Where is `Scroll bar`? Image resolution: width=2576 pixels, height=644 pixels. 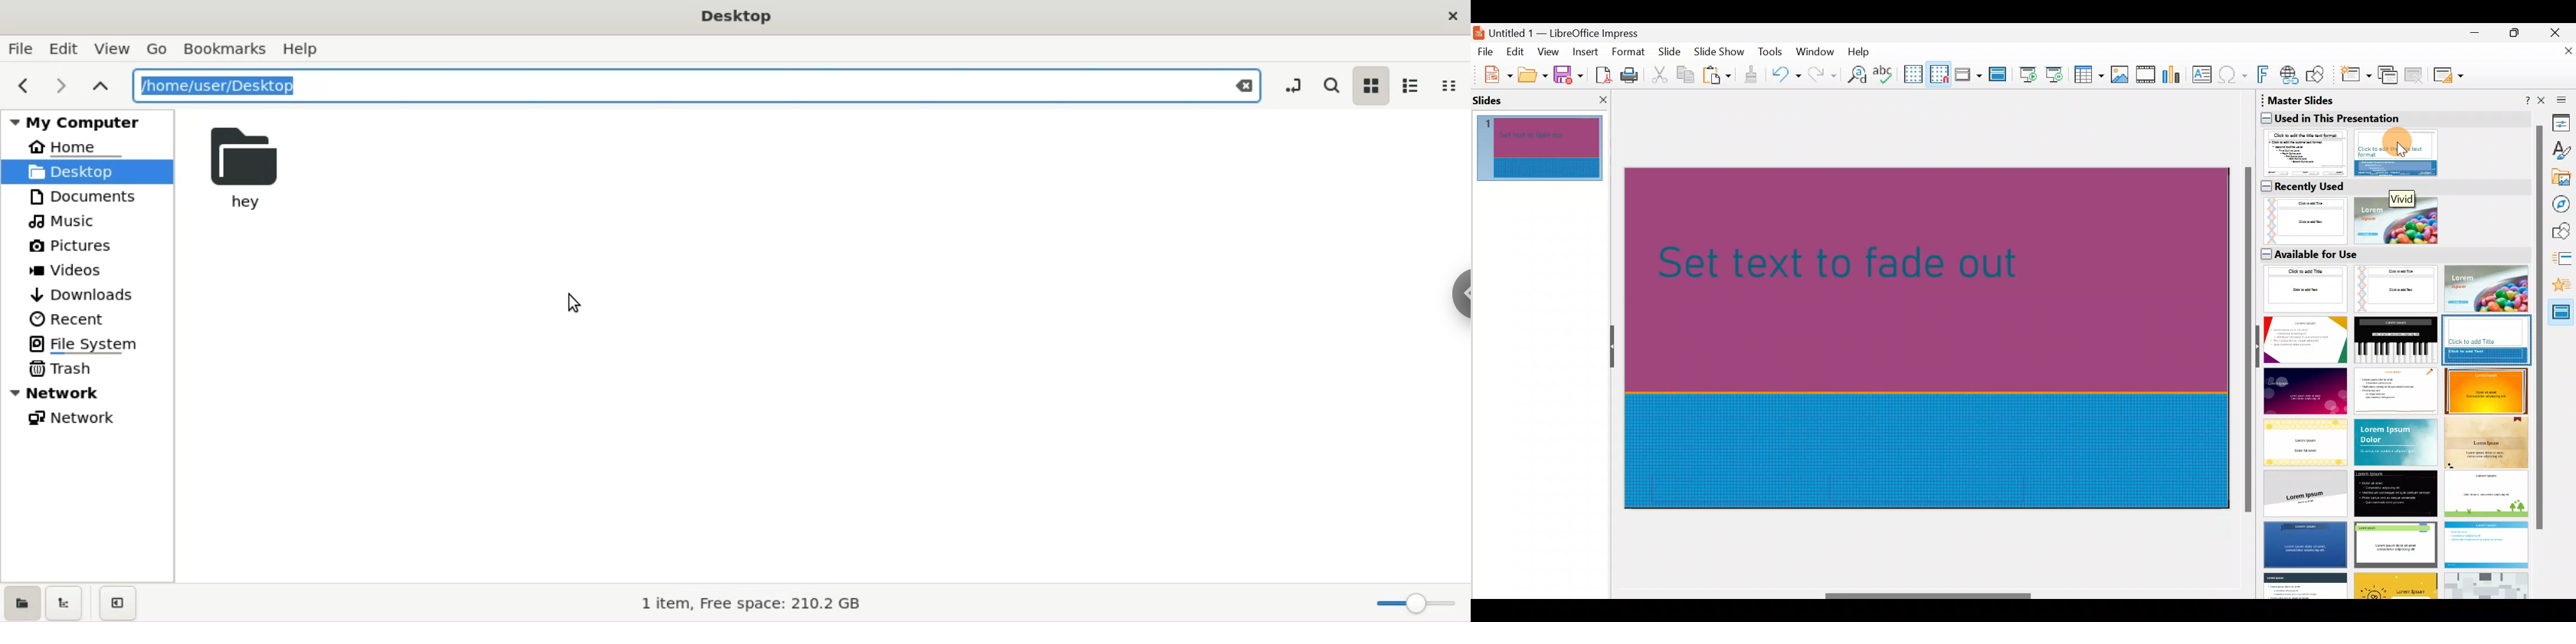 Scroll bar is located at coordinates (2246, 341).